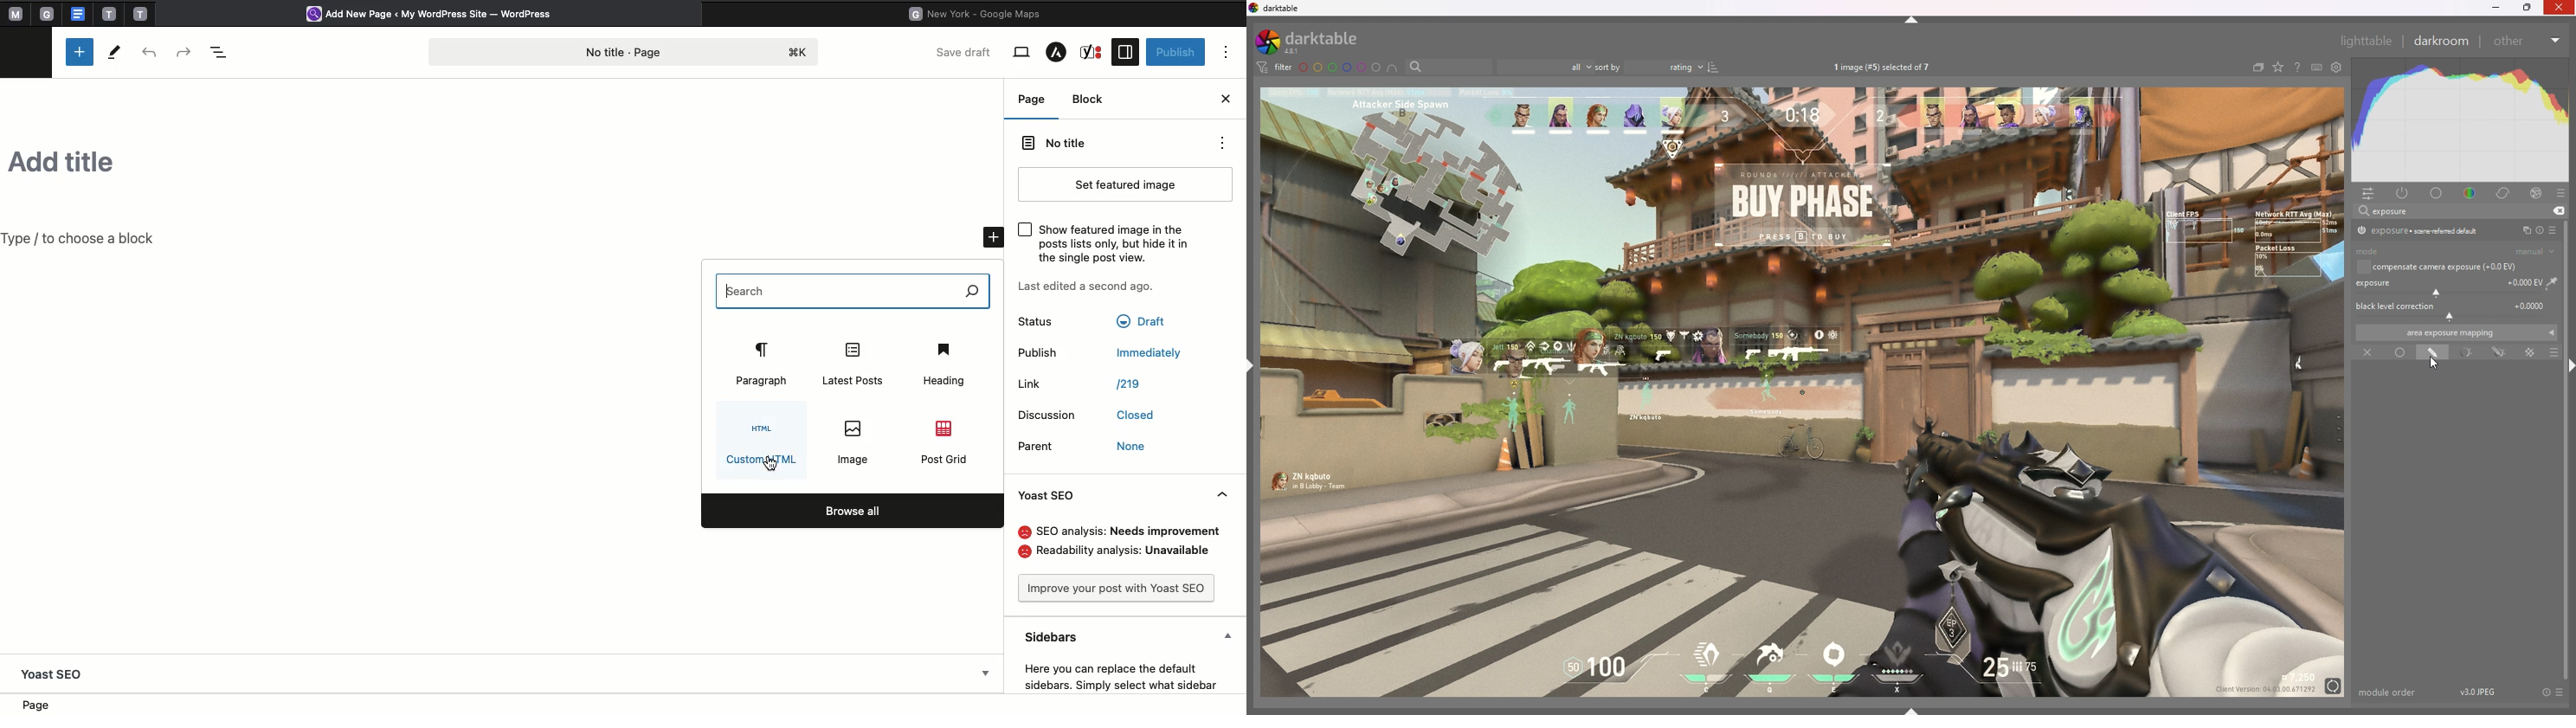  Describe the element at coordinates (1124, 543) in the screenshot. I see `Analysis ` at that location.